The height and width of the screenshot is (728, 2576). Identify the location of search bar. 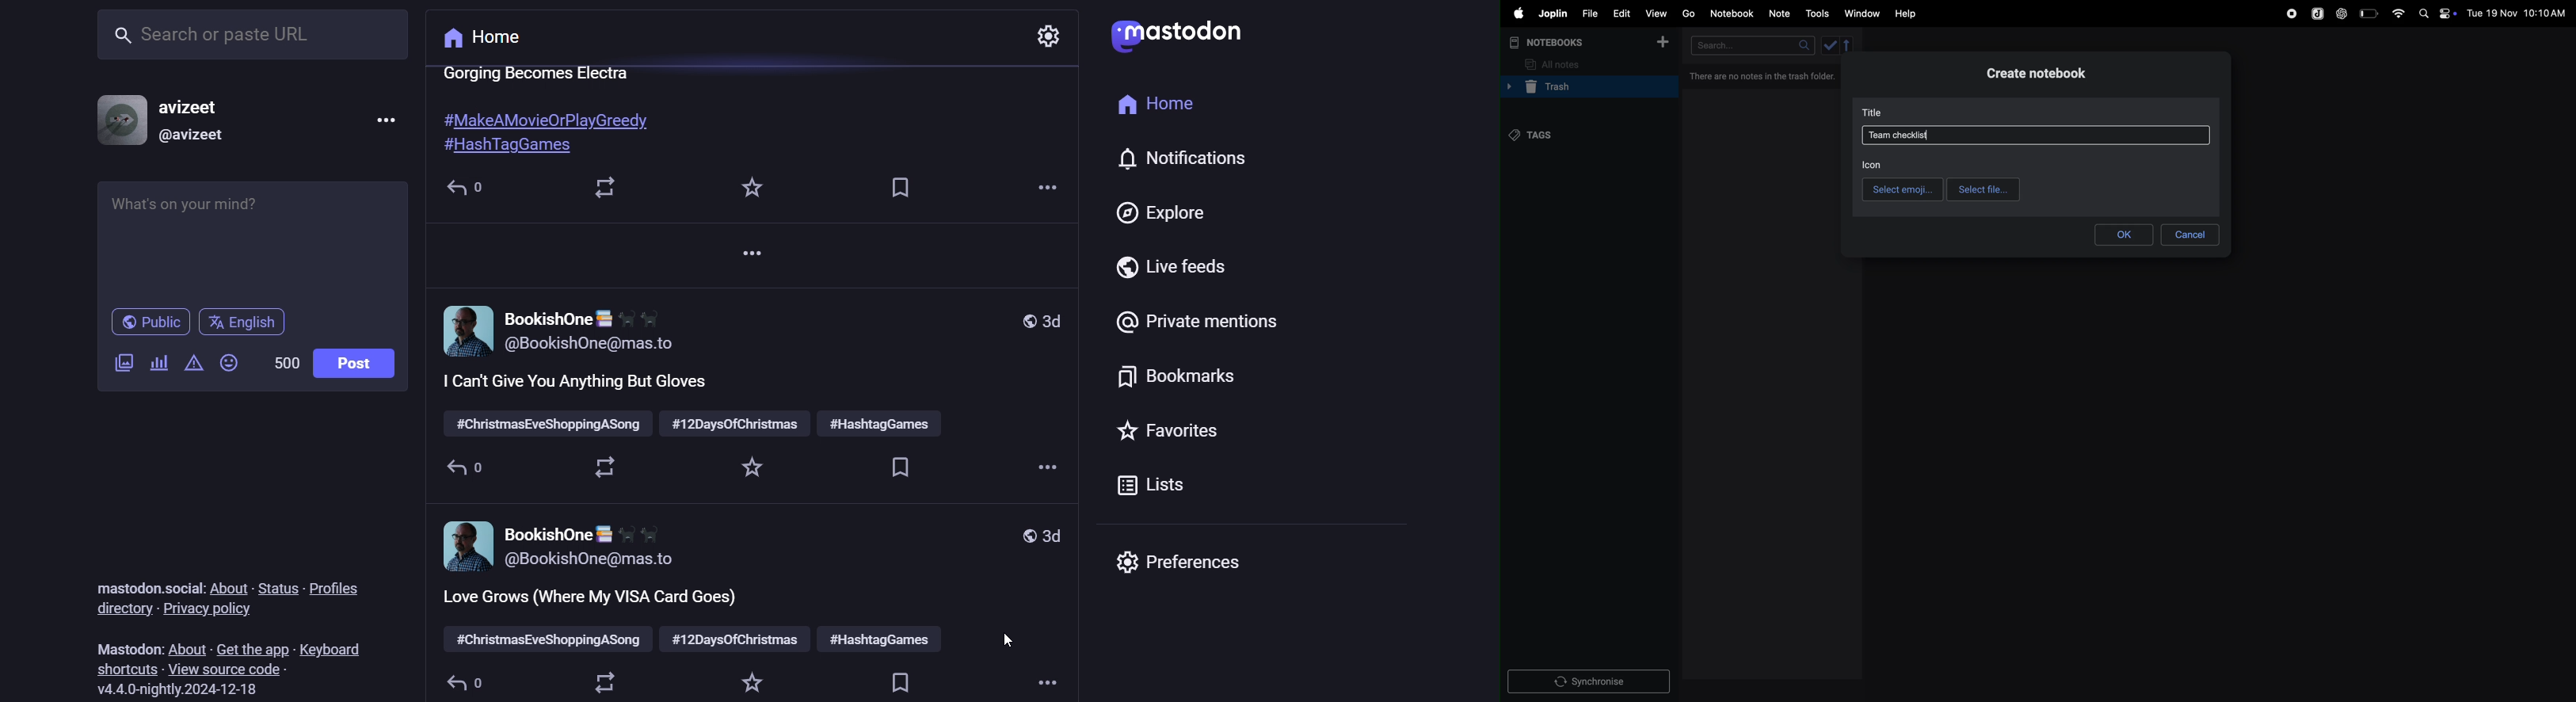
(251, 36).